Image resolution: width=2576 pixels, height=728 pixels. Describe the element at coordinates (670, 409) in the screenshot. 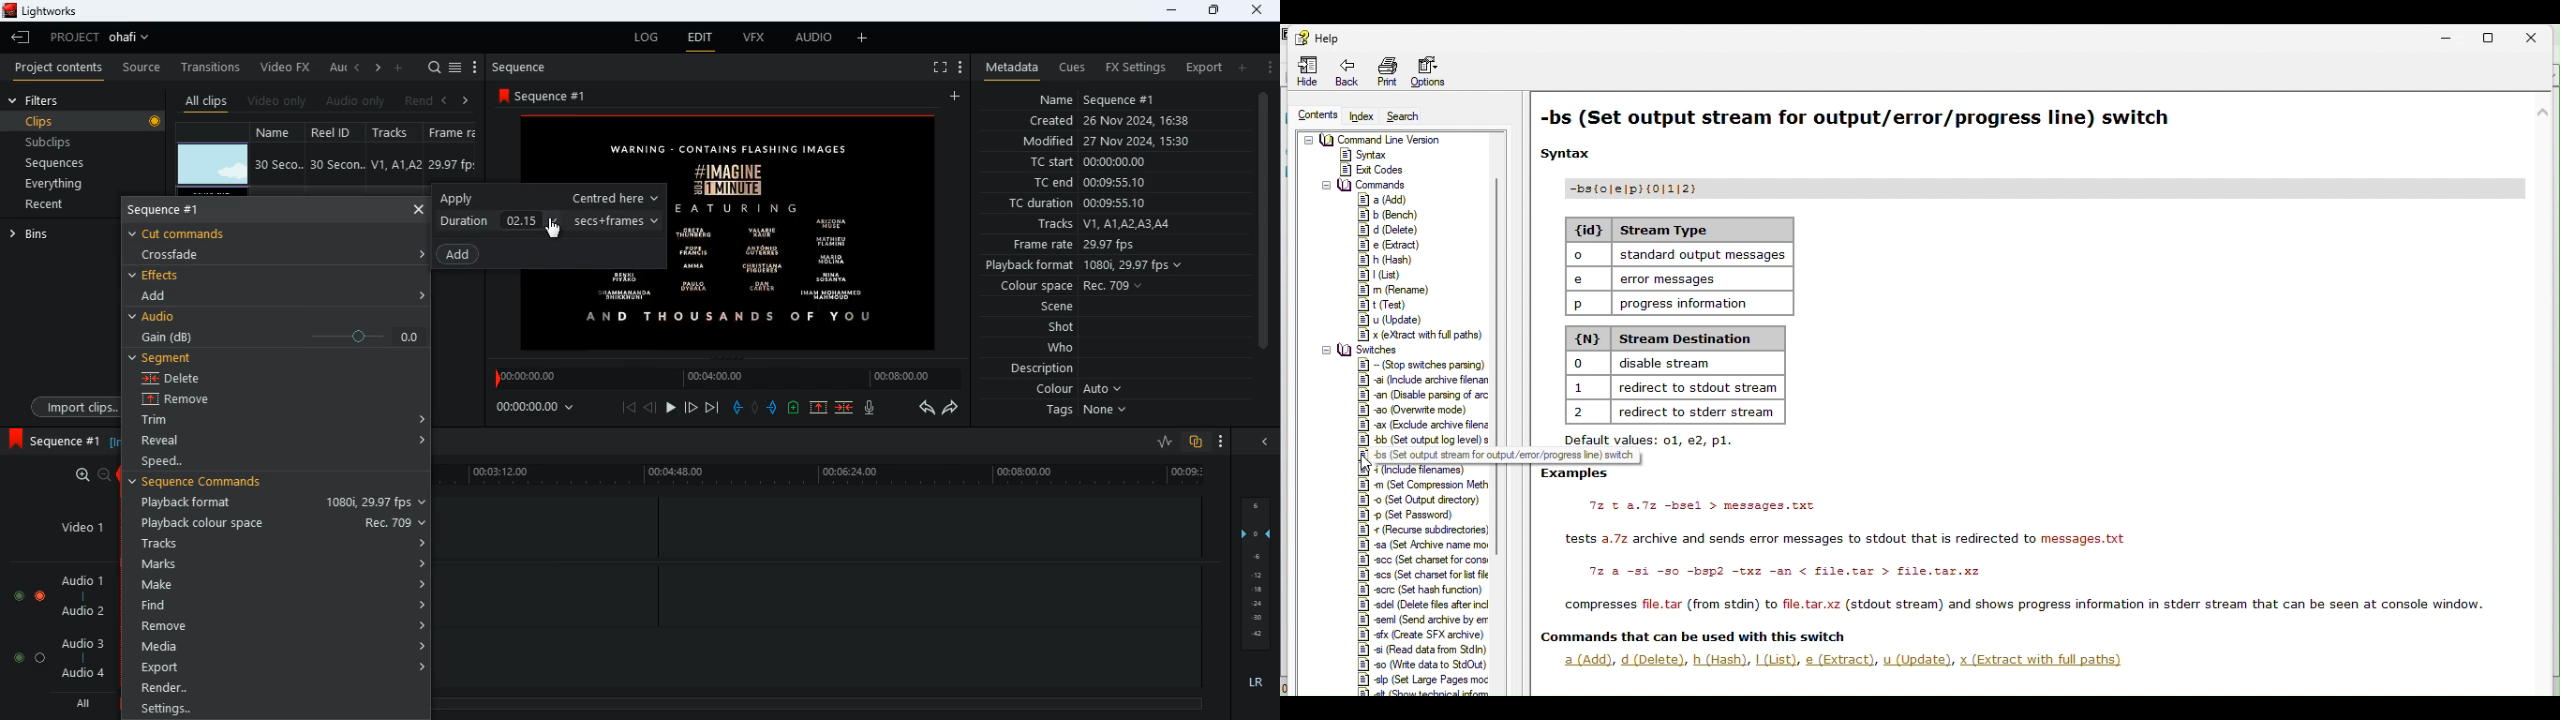

I see `play` at that location.